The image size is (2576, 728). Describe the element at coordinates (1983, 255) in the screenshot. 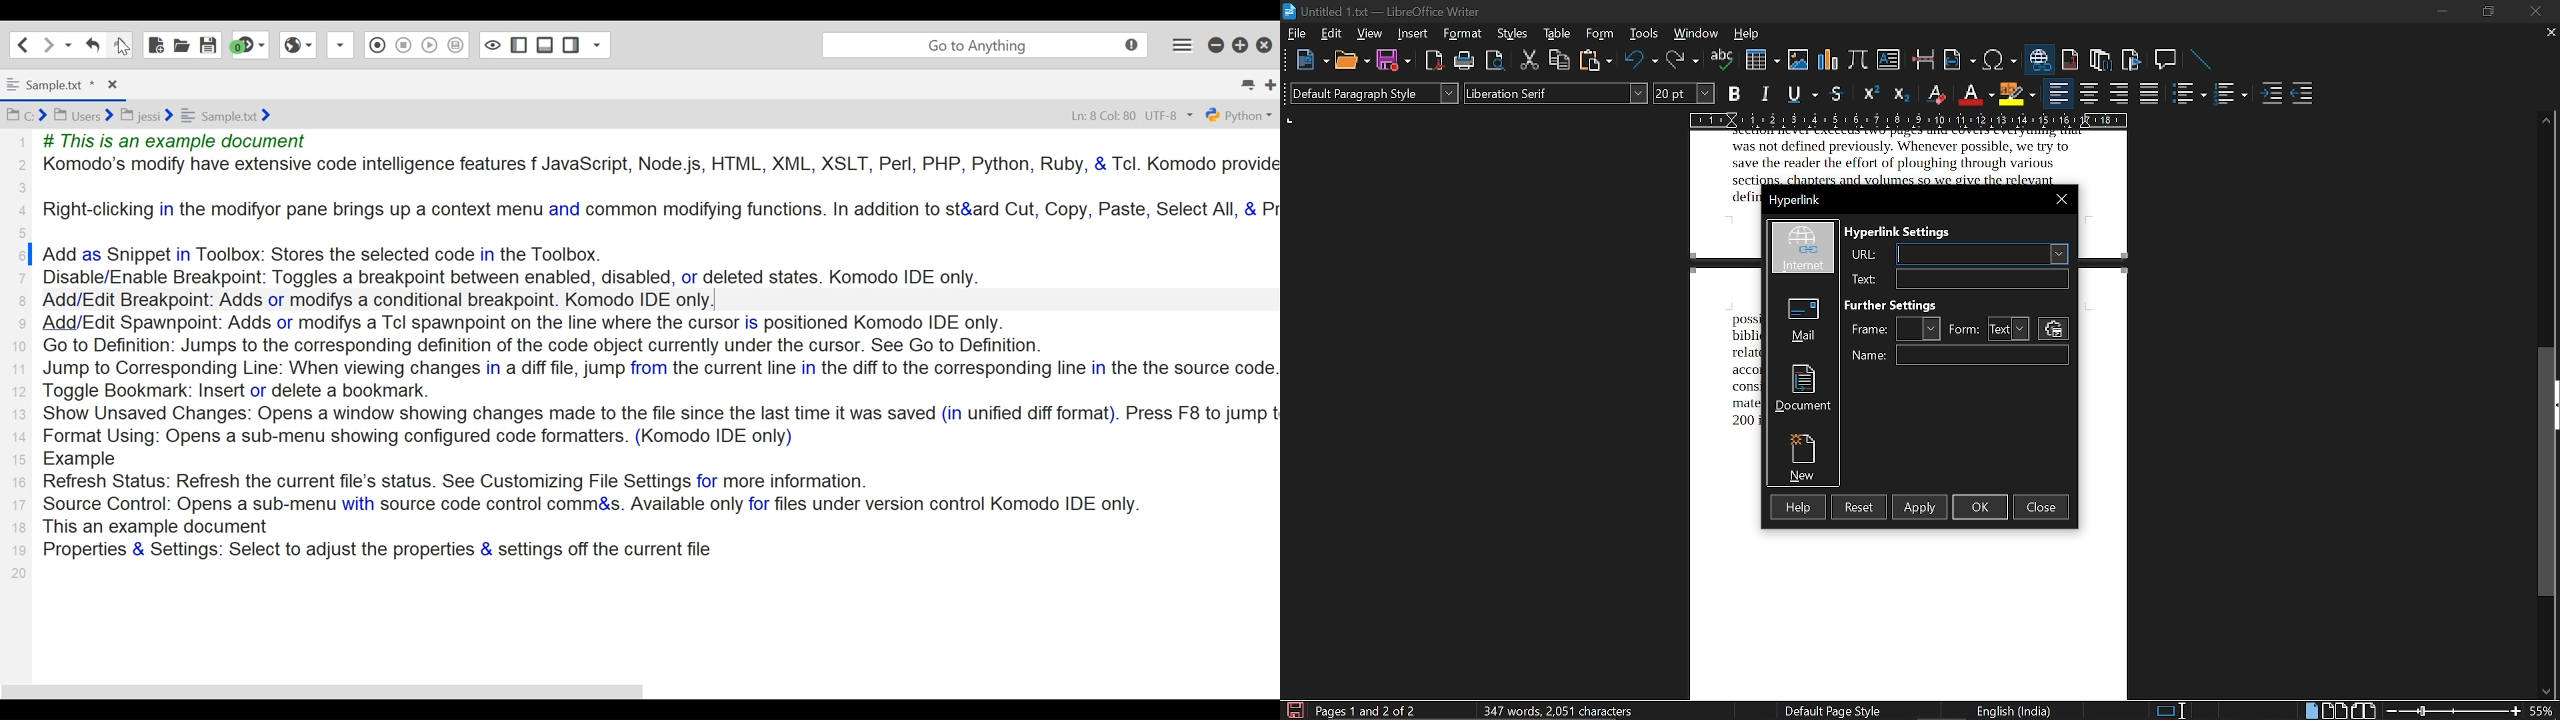

I see `URL` at that location.